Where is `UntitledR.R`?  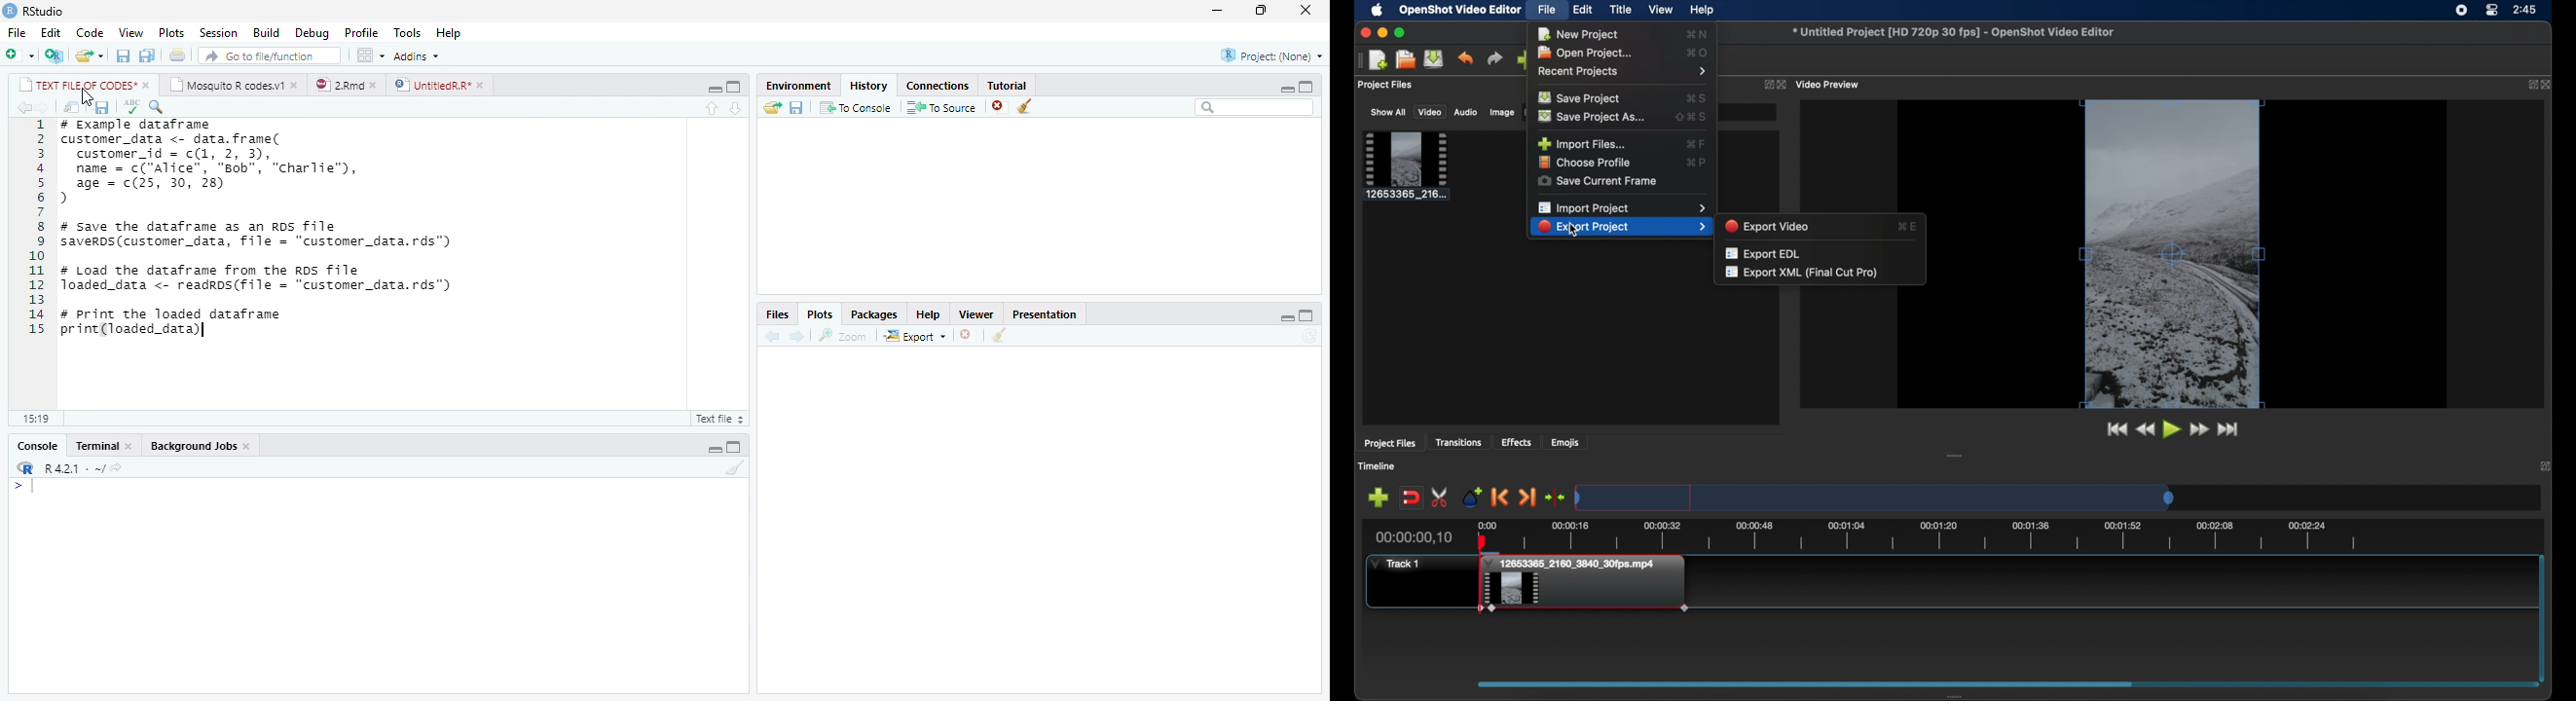
UntitledR.R is located at coordinates (431, 84).